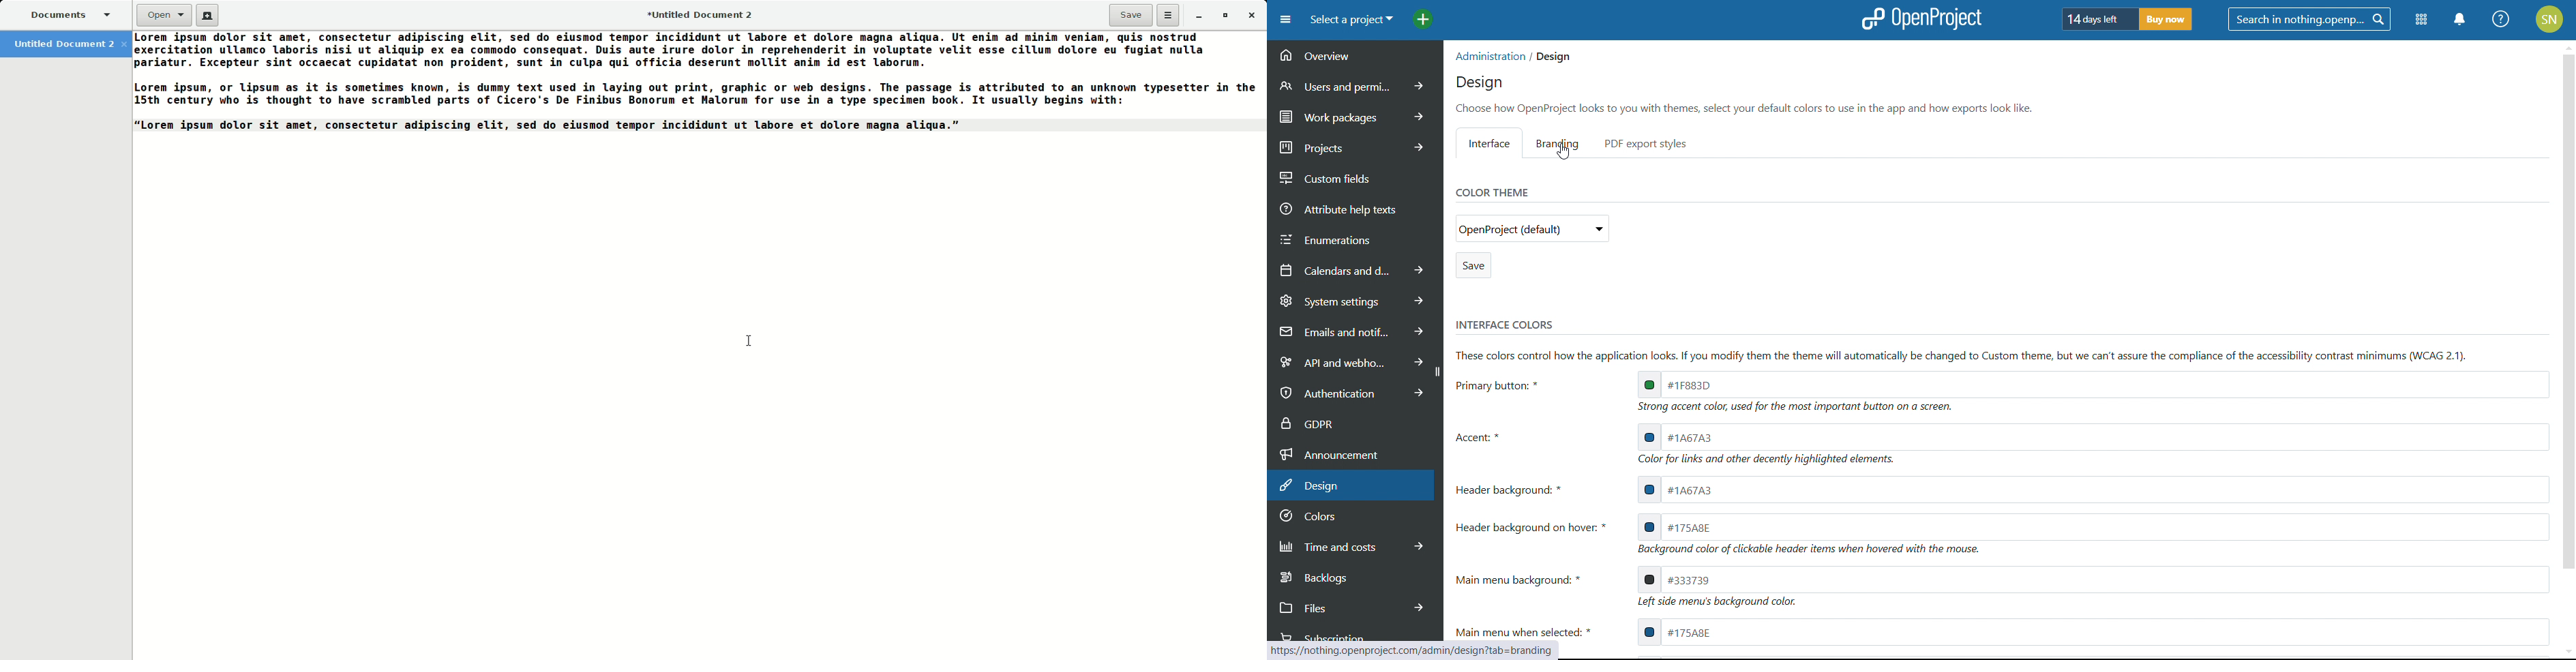 The height and width of the screenshot is (672, 2576). I want to click on Accent*, so click(1483, 436).